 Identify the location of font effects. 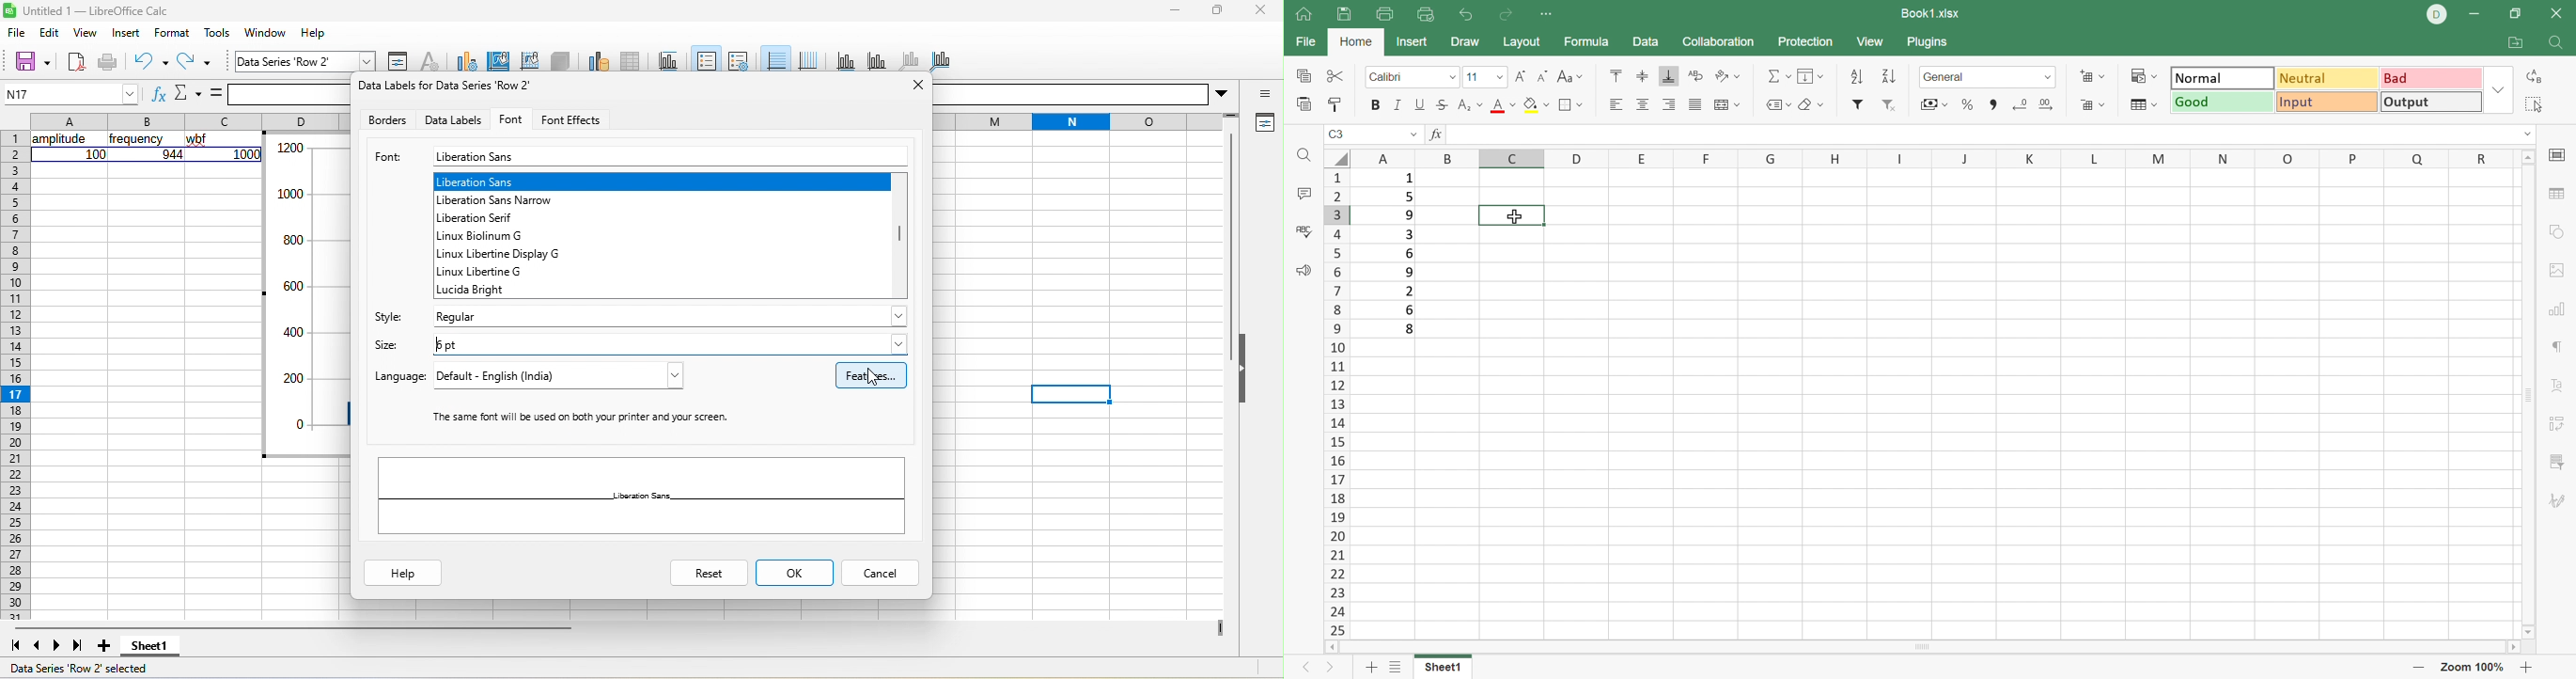
(576, 118).